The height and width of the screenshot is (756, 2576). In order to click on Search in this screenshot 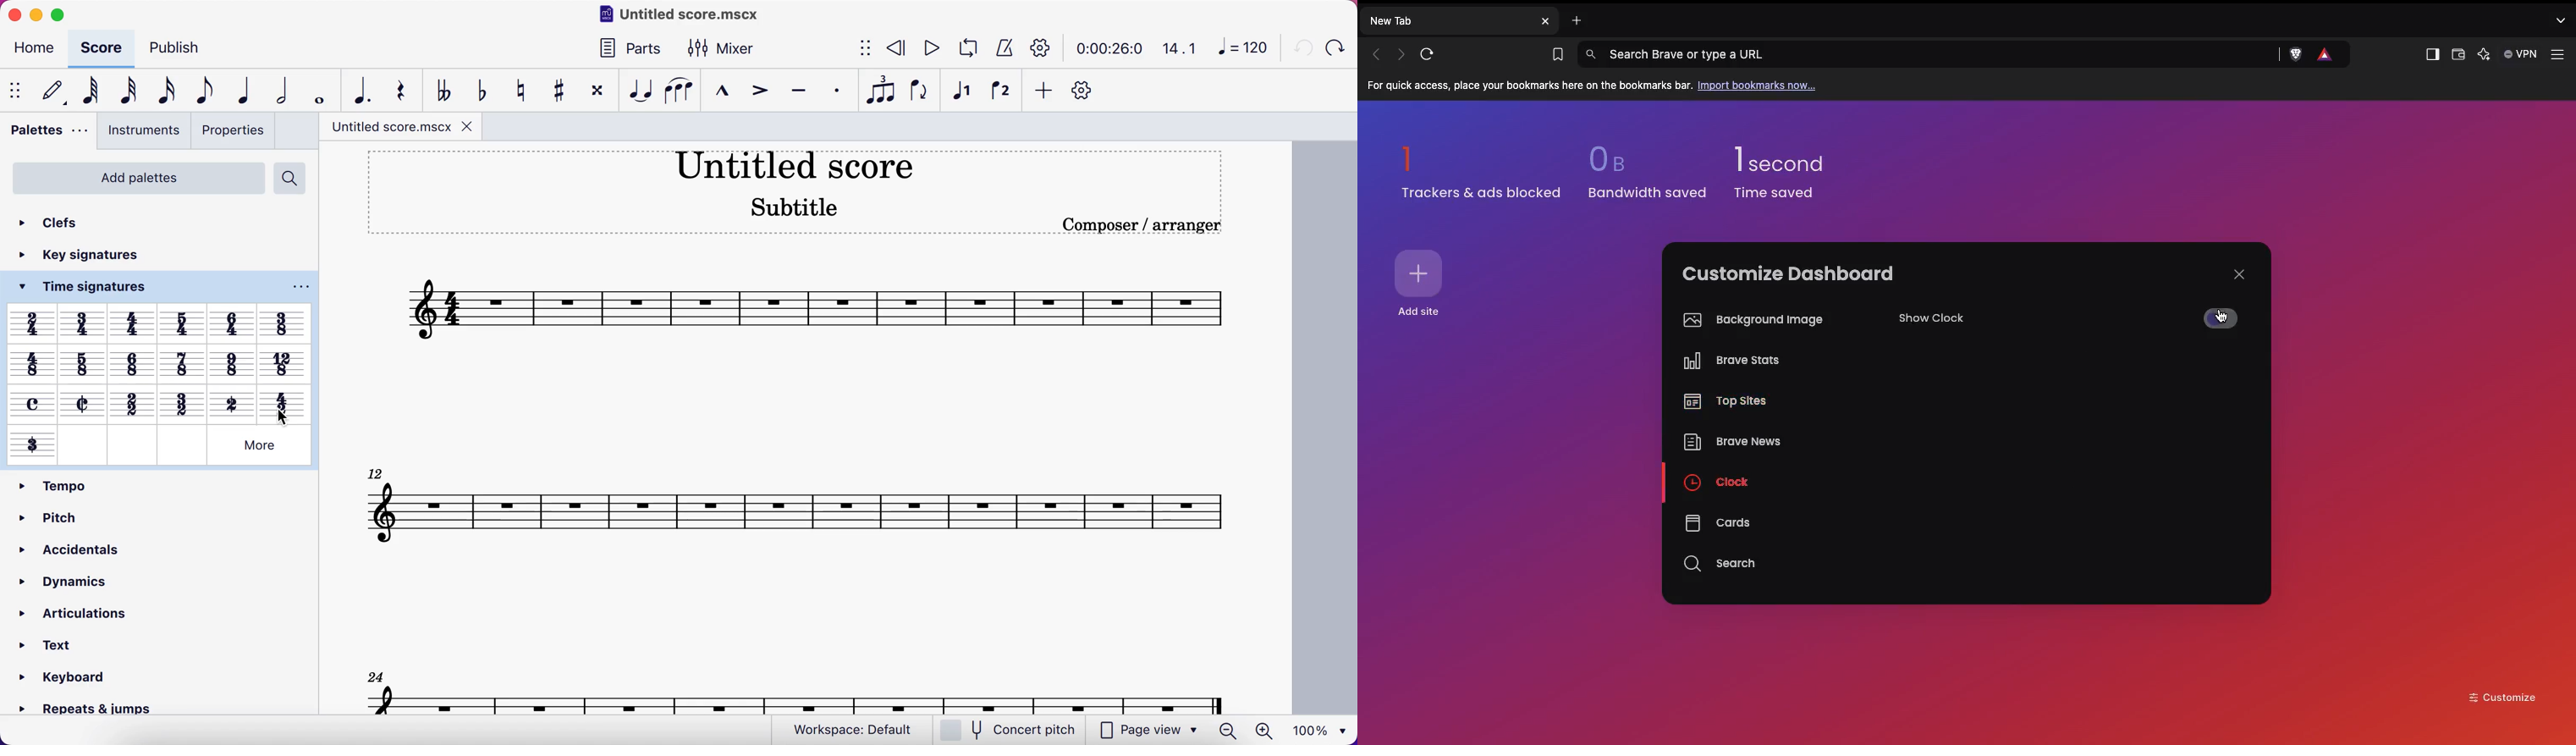, I will do `click(1721, 564)`.